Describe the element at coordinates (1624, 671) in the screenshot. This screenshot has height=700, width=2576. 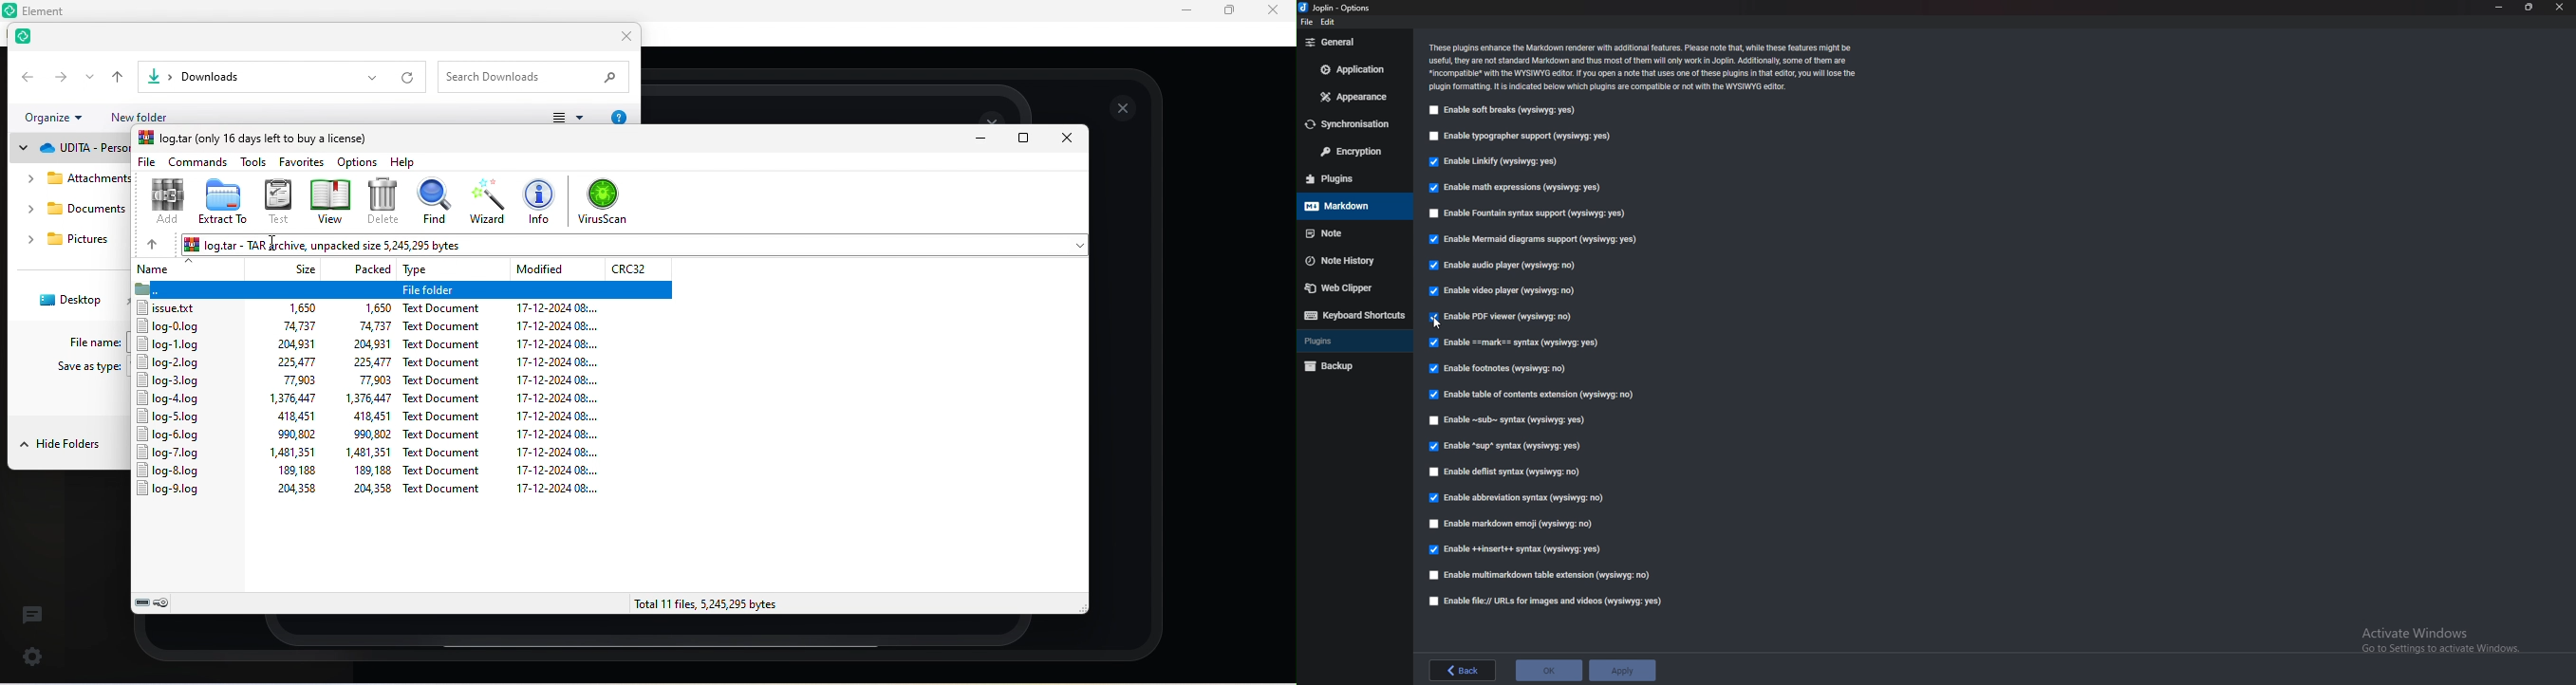
I see `apply` at that location.